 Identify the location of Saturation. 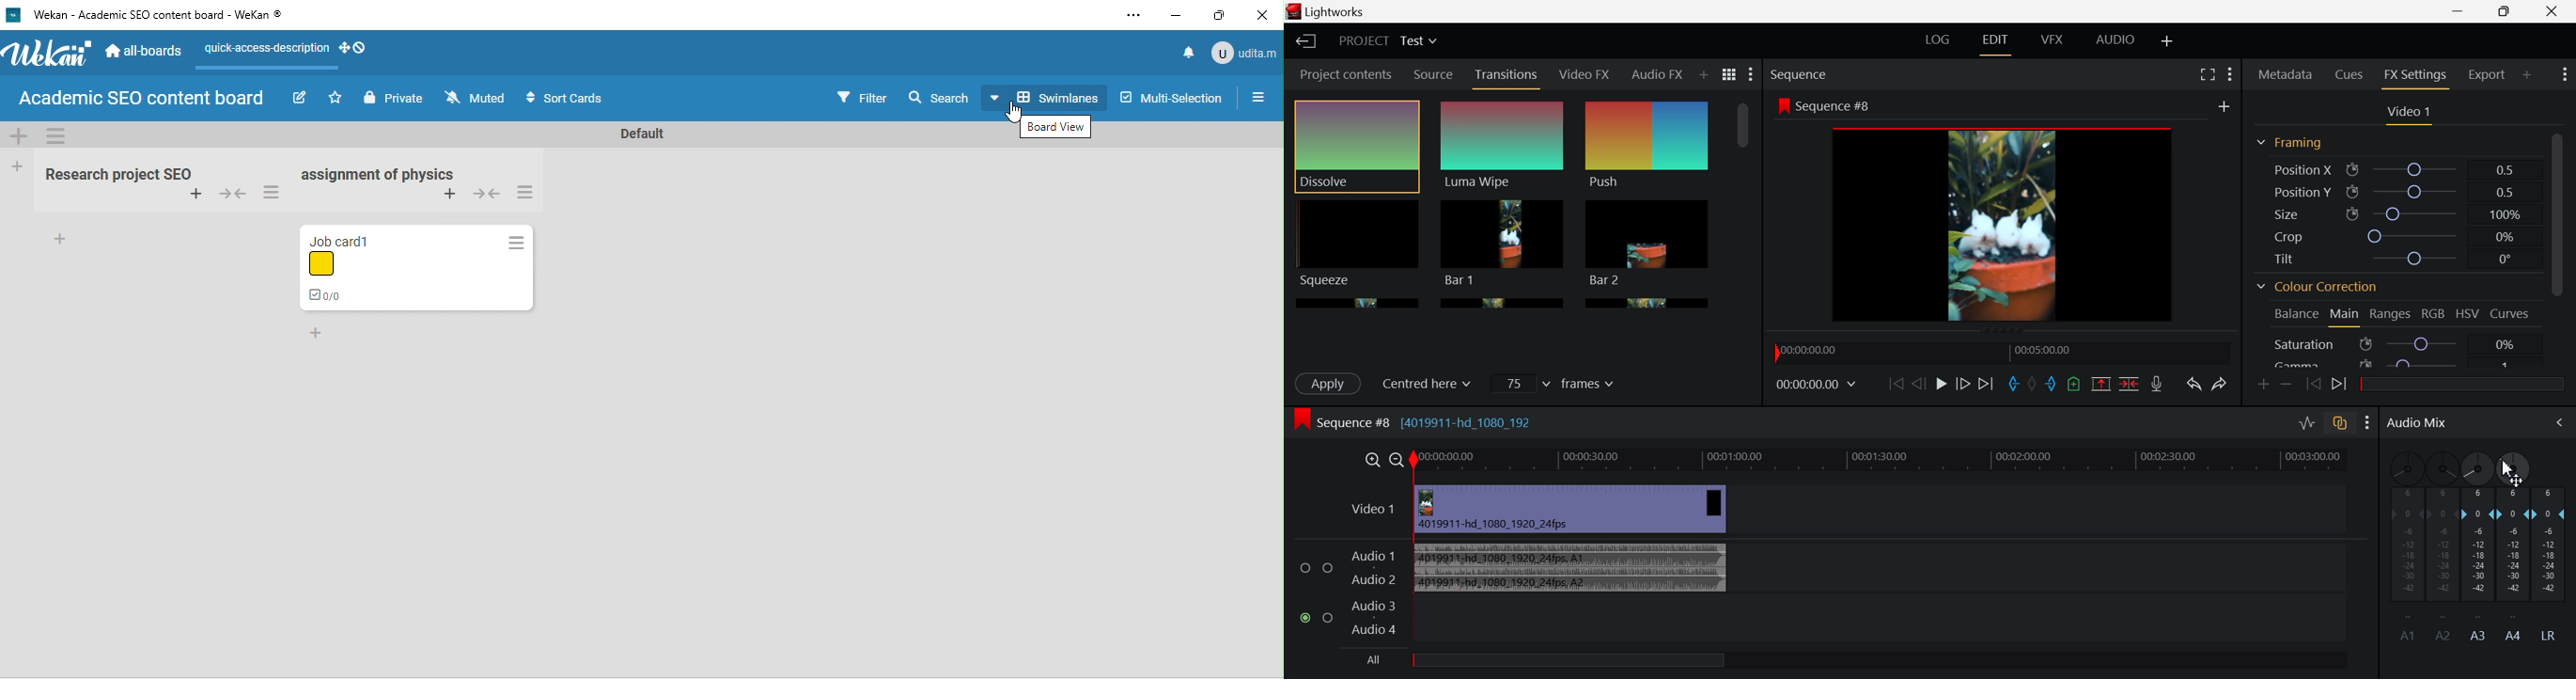
(2397, 344).